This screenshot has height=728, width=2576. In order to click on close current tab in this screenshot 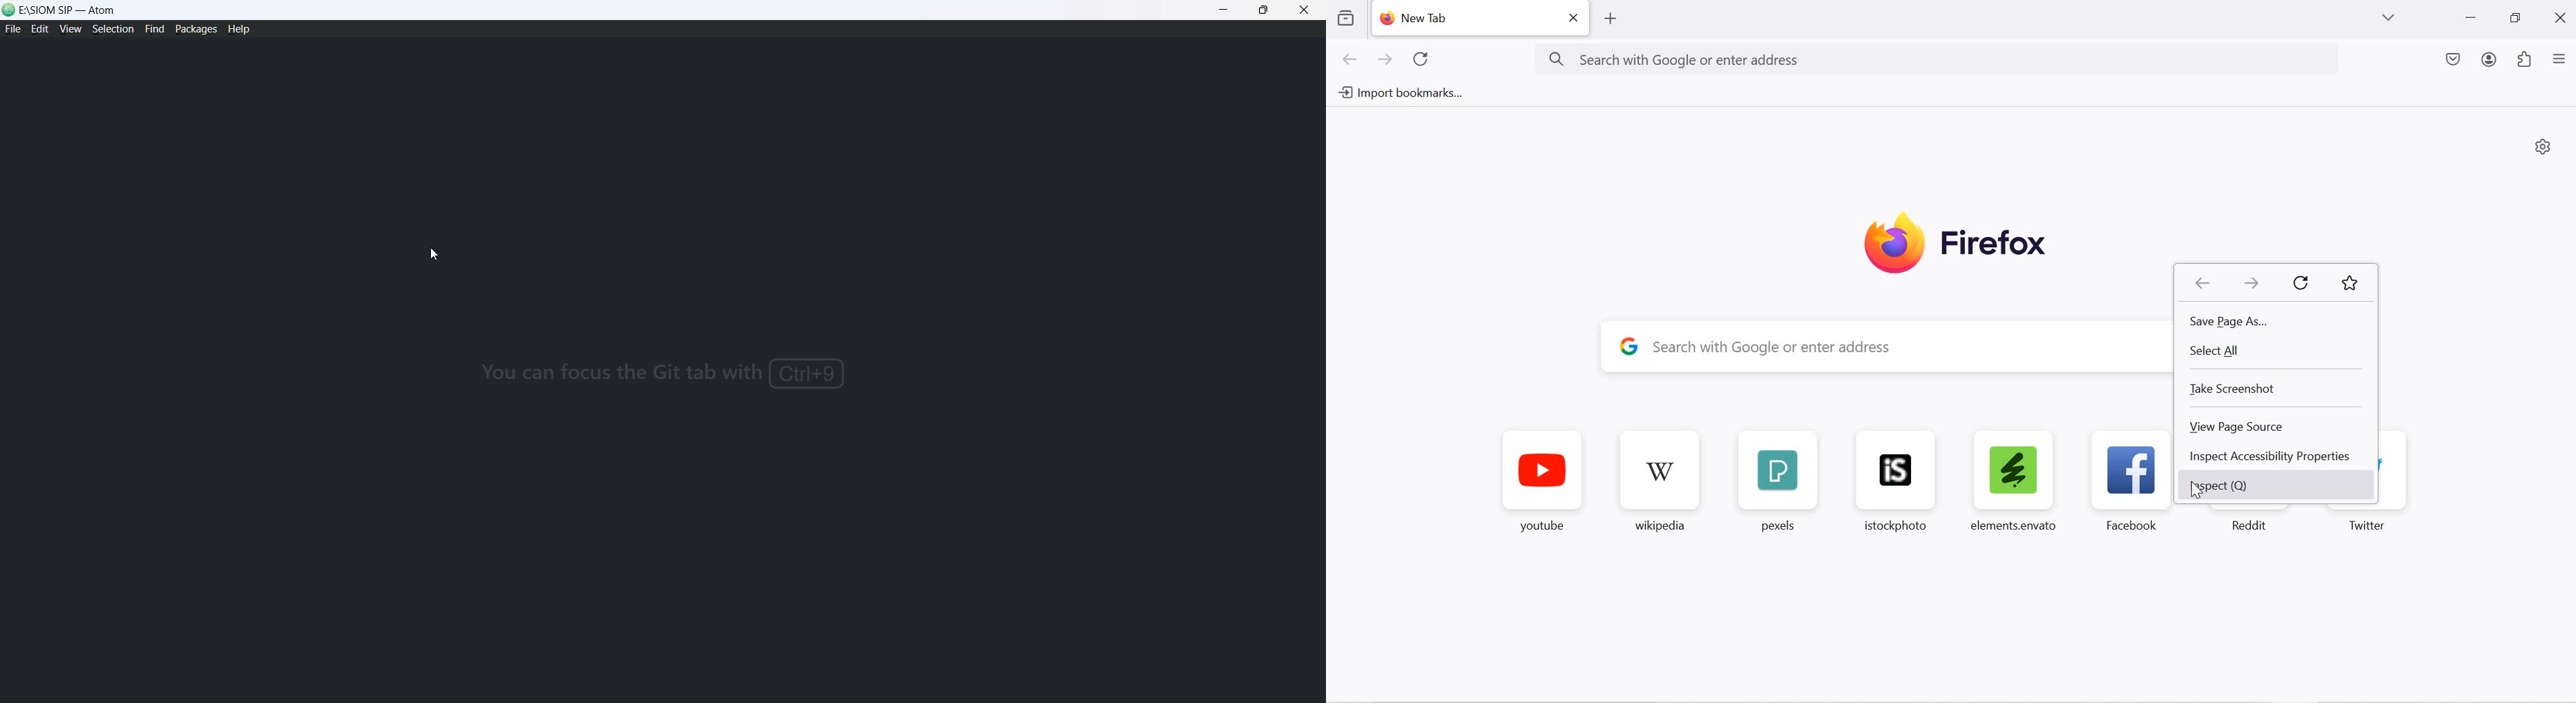, I will do `click(1573, 18)`.